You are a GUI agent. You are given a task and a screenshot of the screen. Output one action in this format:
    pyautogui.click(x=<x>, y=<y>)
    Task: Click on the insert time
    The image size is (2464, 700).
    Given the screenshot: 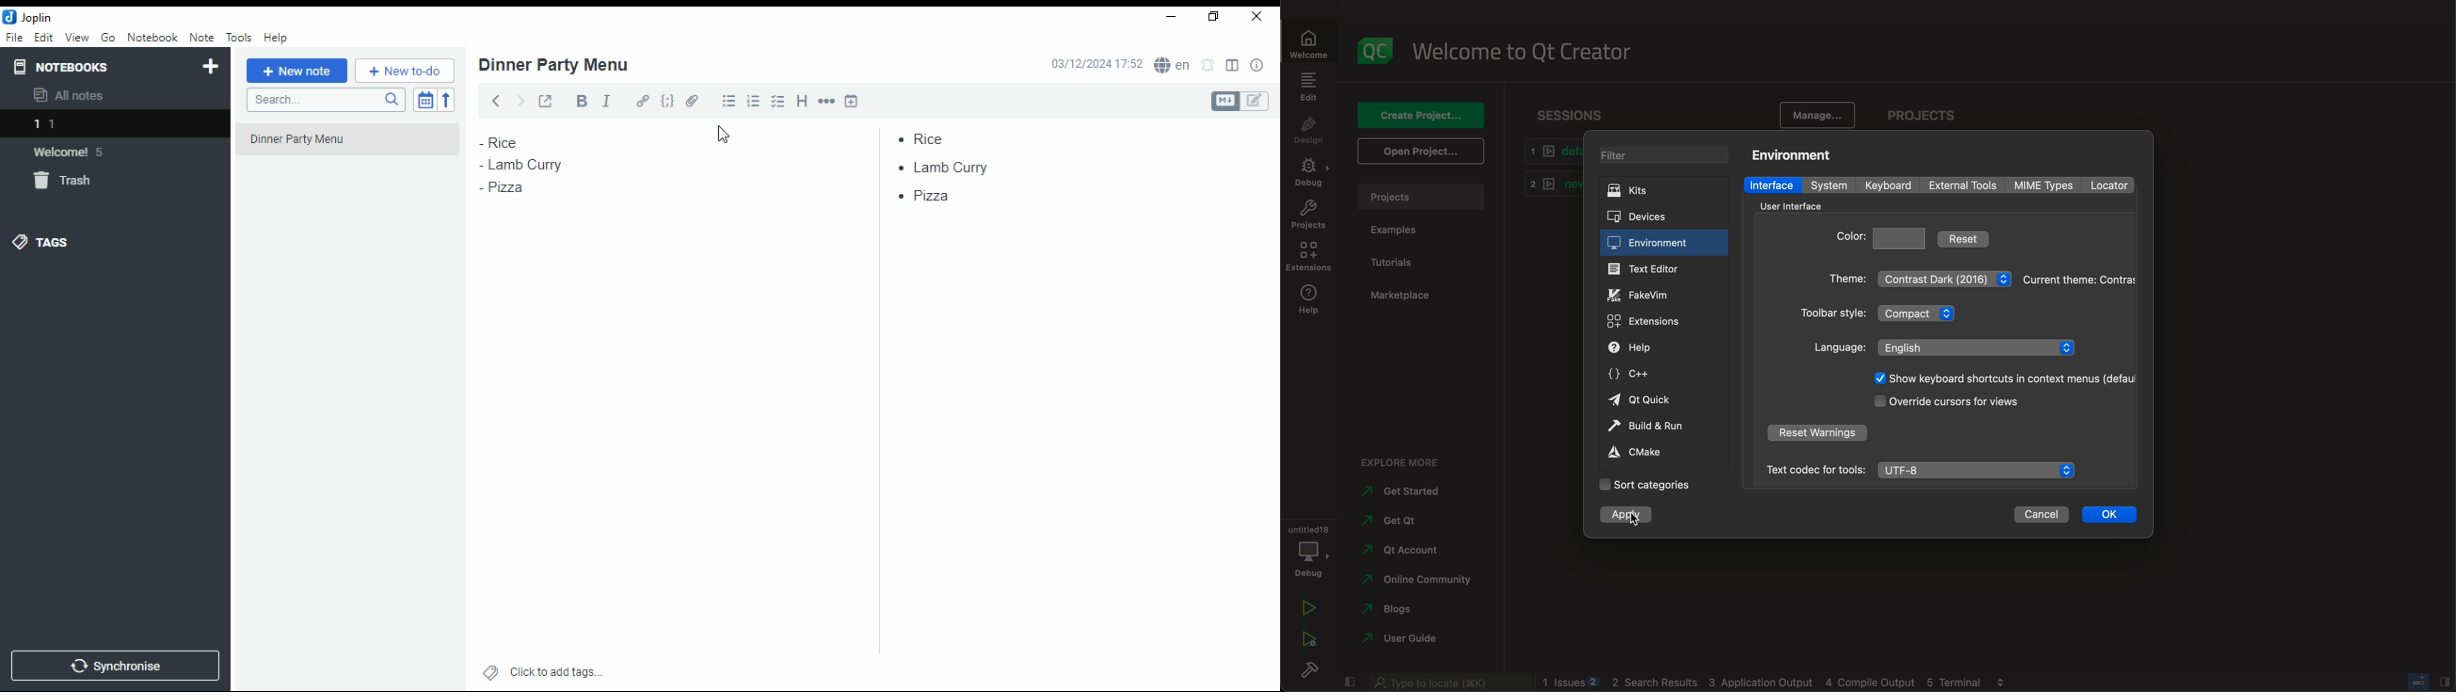 What is the action you would take?
    pyautogui.click(x=851, y=100)
    